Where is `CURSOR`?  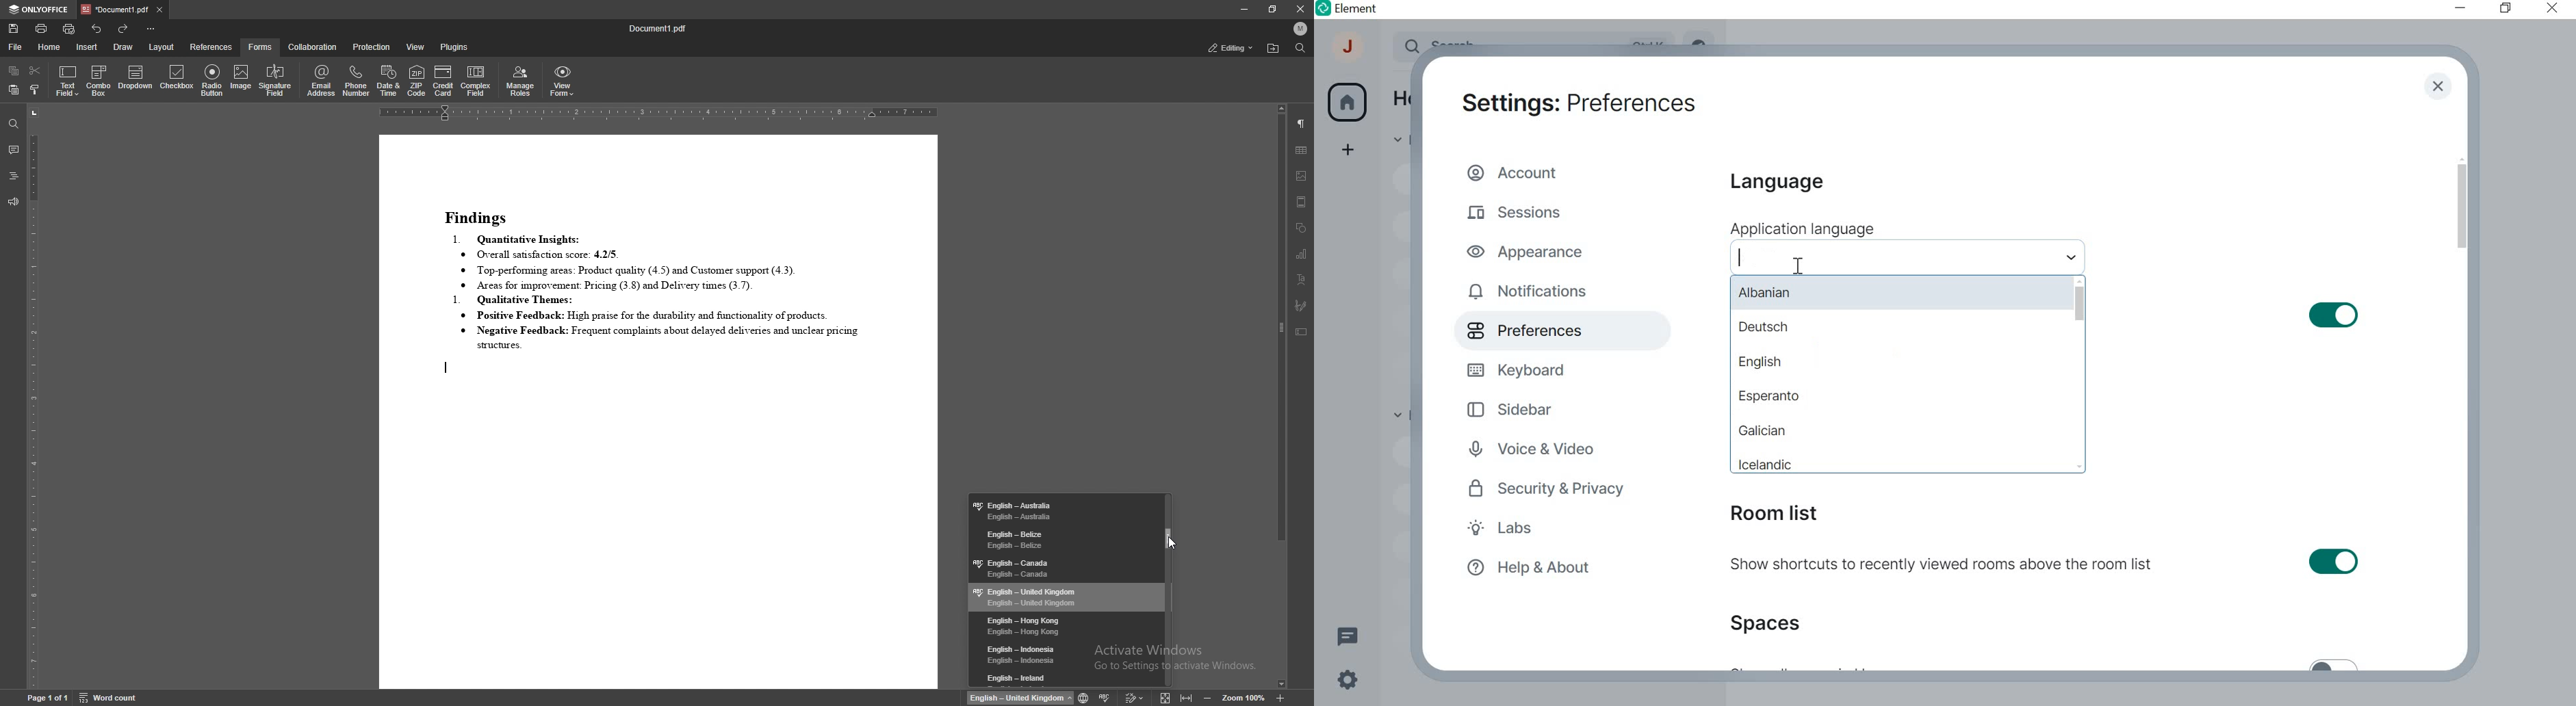 CURSOR is located at coordinates (1798, 266).